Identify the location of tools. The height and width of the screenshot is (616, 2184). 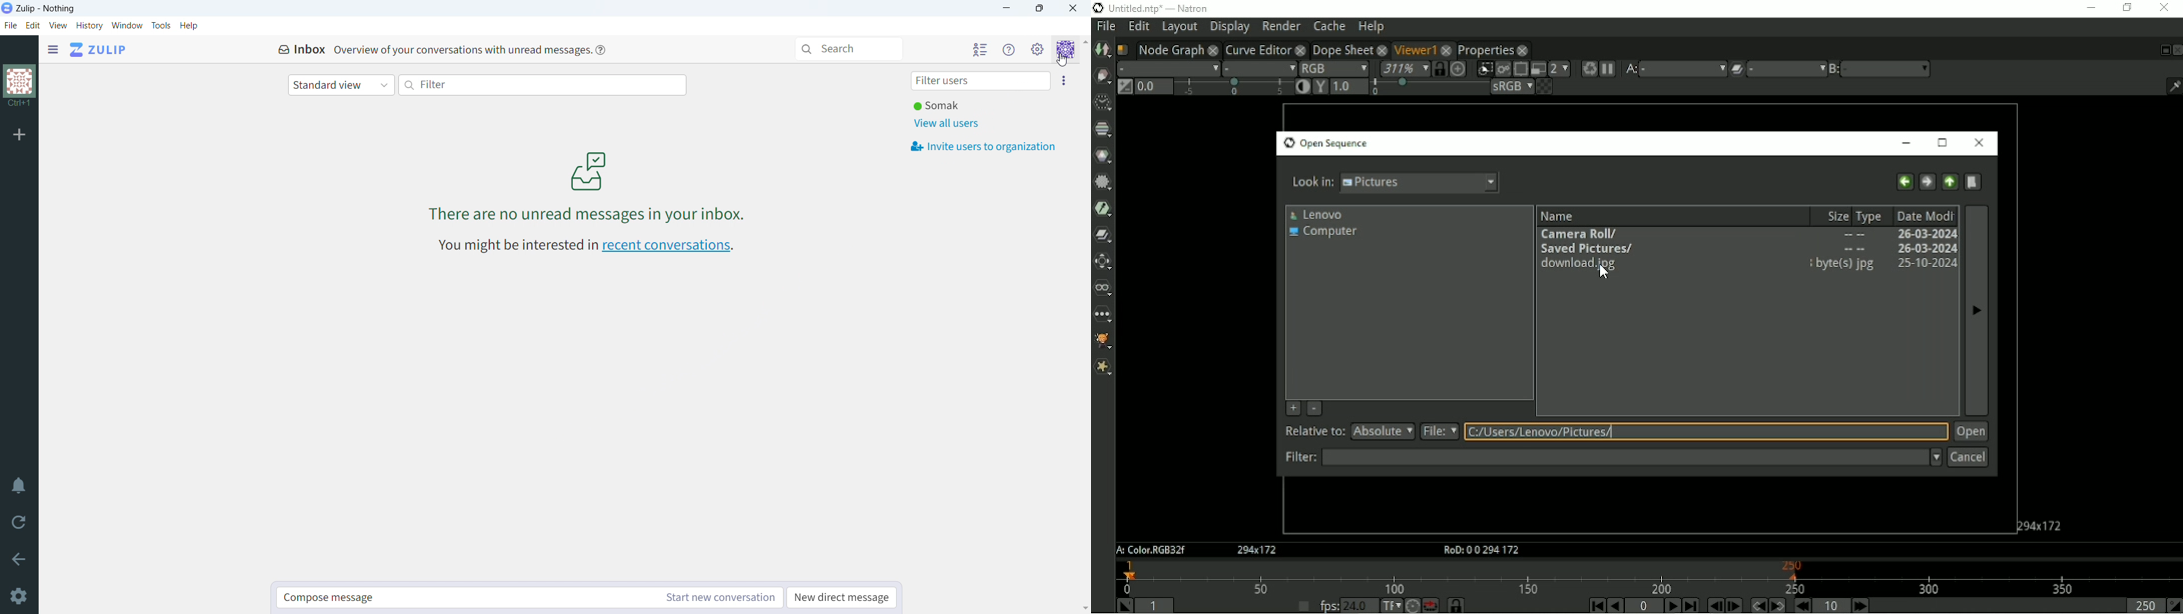
(161, 25).